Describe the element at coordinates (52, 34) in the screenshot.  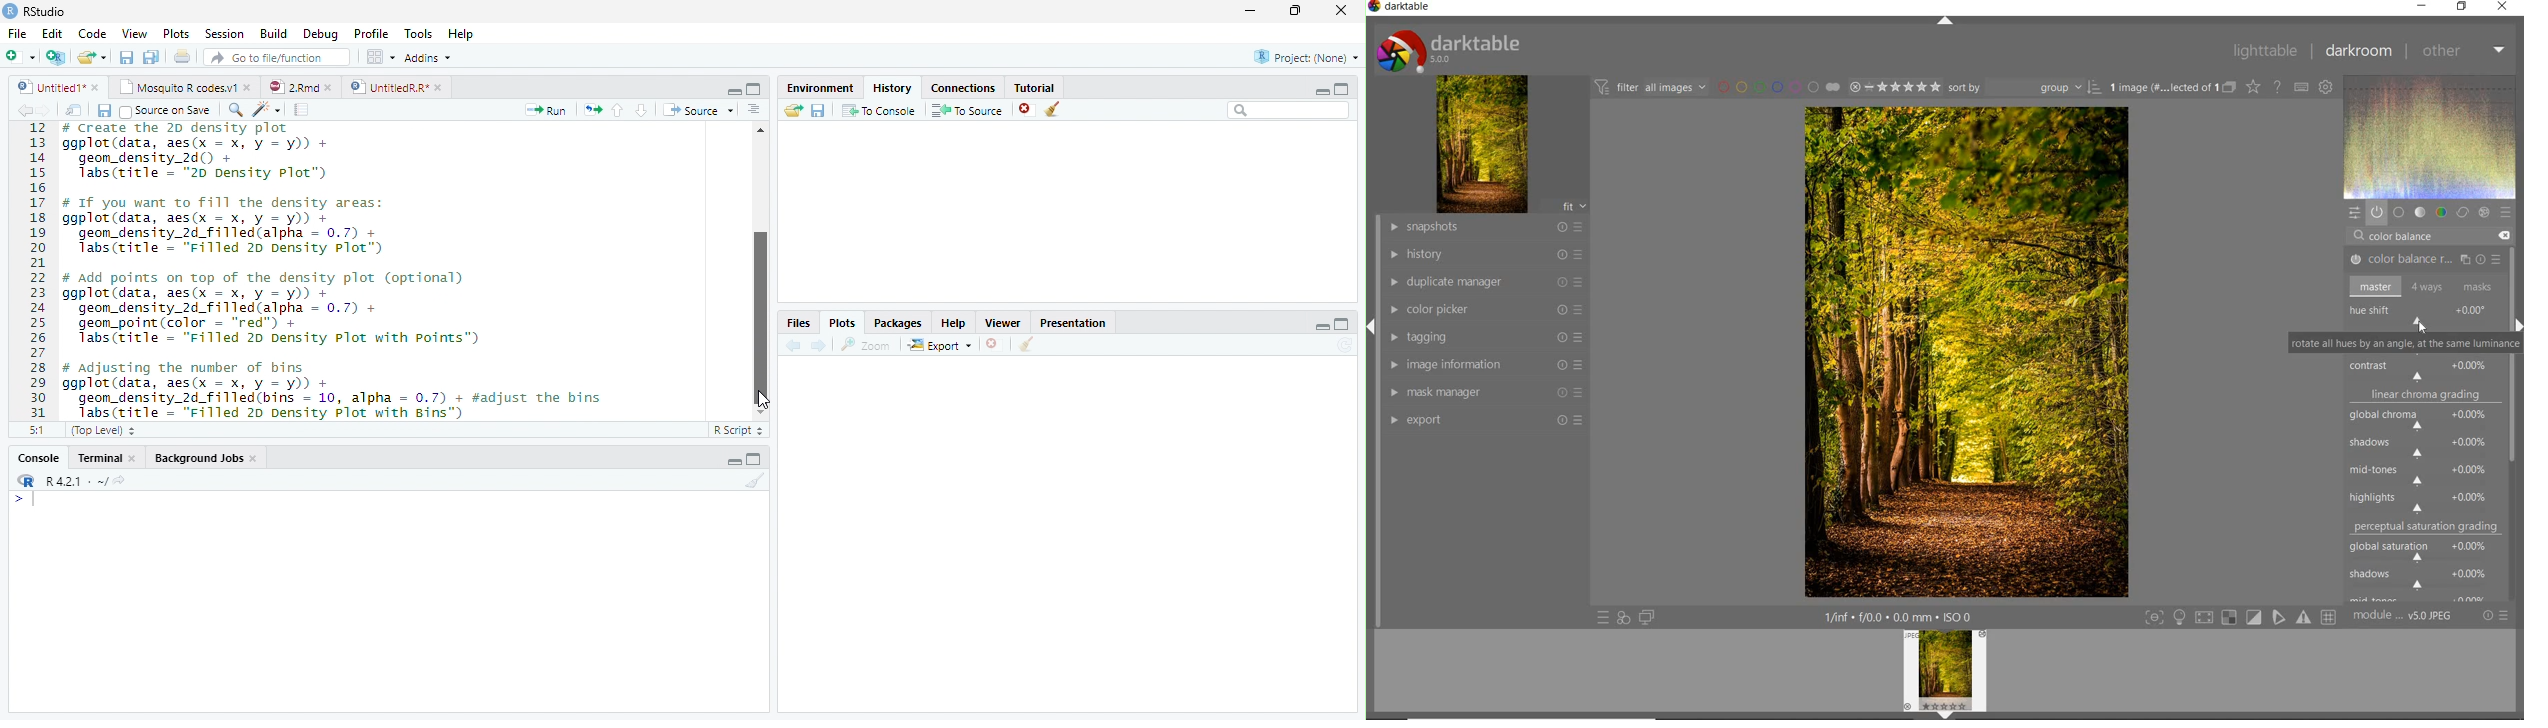
I see `Edit` at that location.